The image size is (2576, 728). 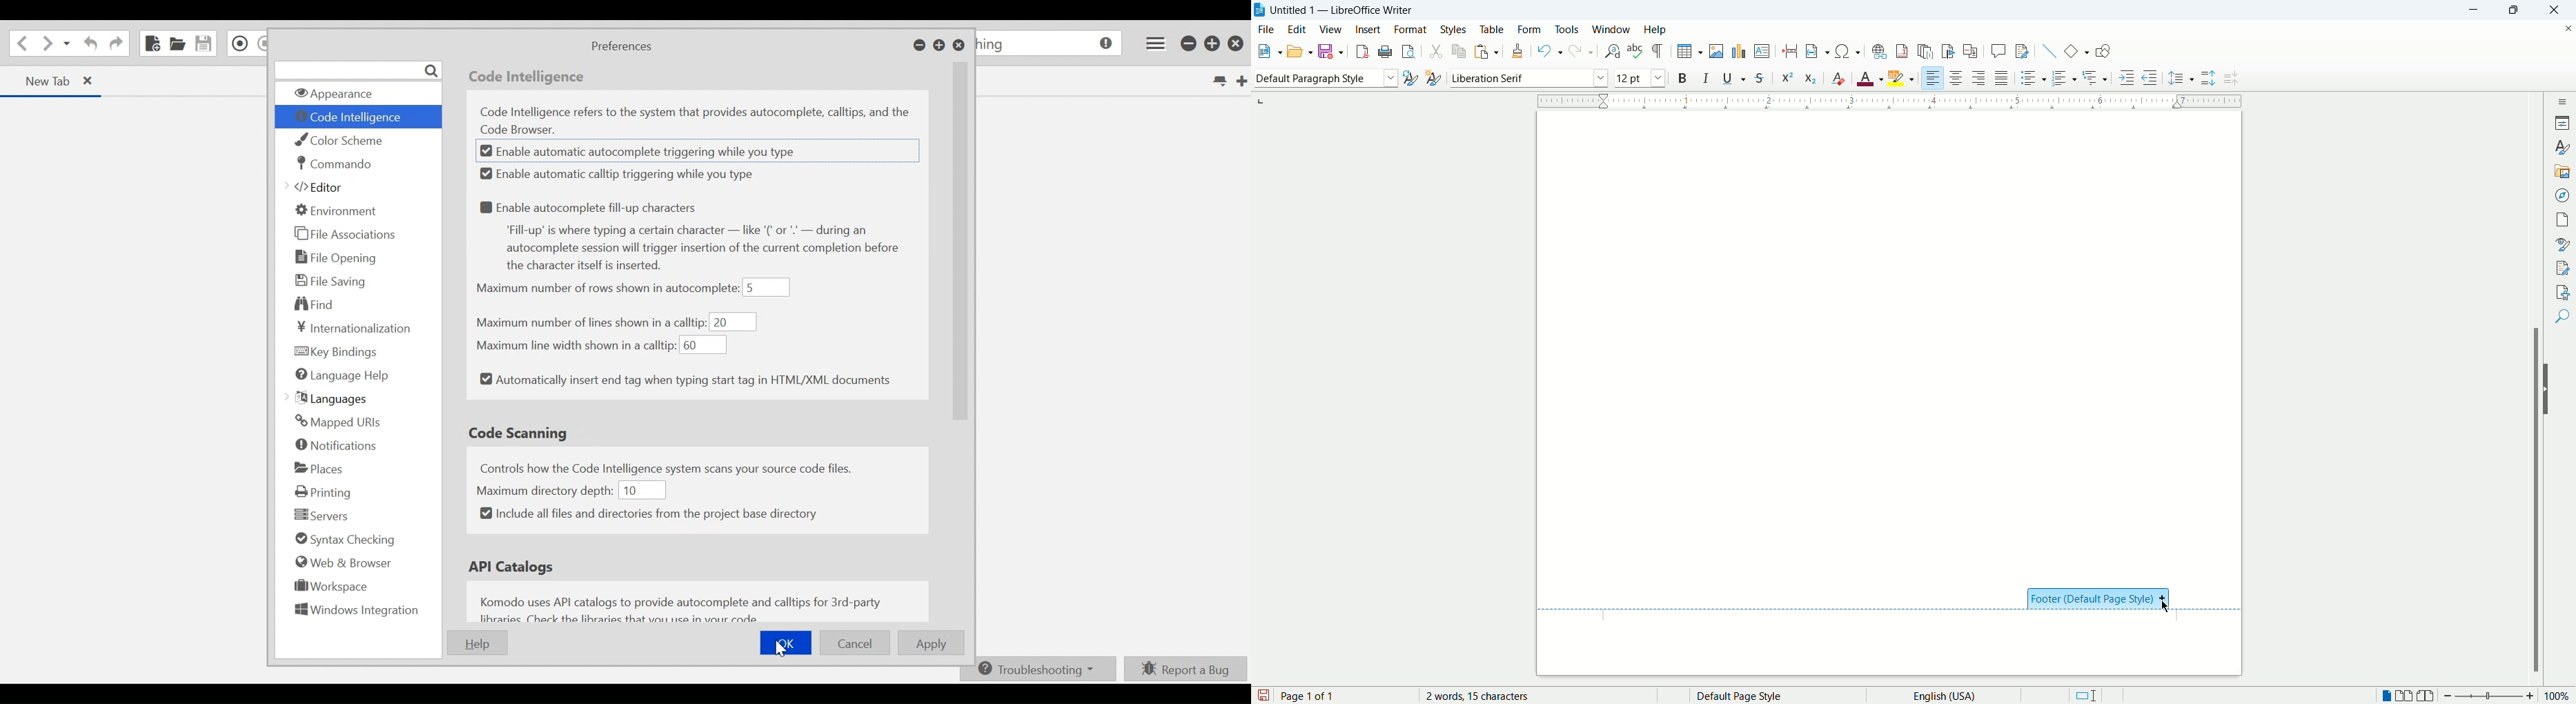 What do you see at coordinates (1998, 50) in the screenshot?
I see `insert comment` at bounding box center [1998, 50].